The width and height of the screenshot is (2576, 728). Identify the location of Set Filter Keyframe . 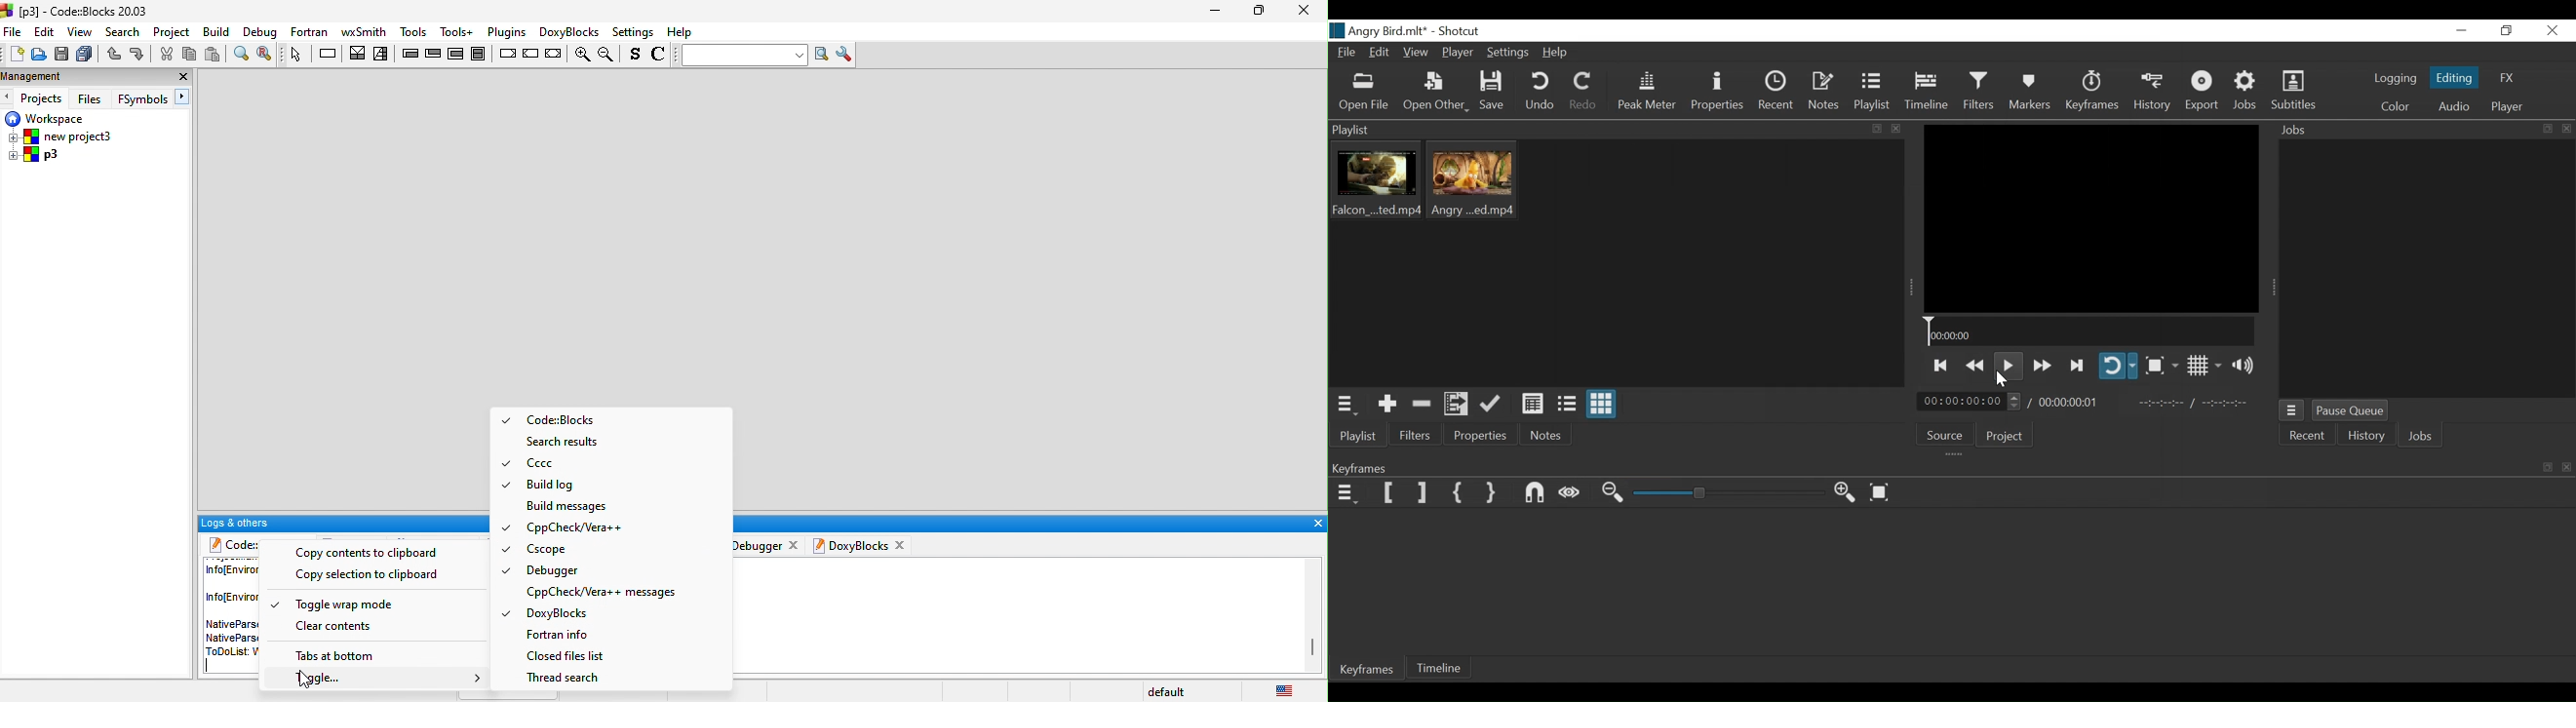
(1388, 491).